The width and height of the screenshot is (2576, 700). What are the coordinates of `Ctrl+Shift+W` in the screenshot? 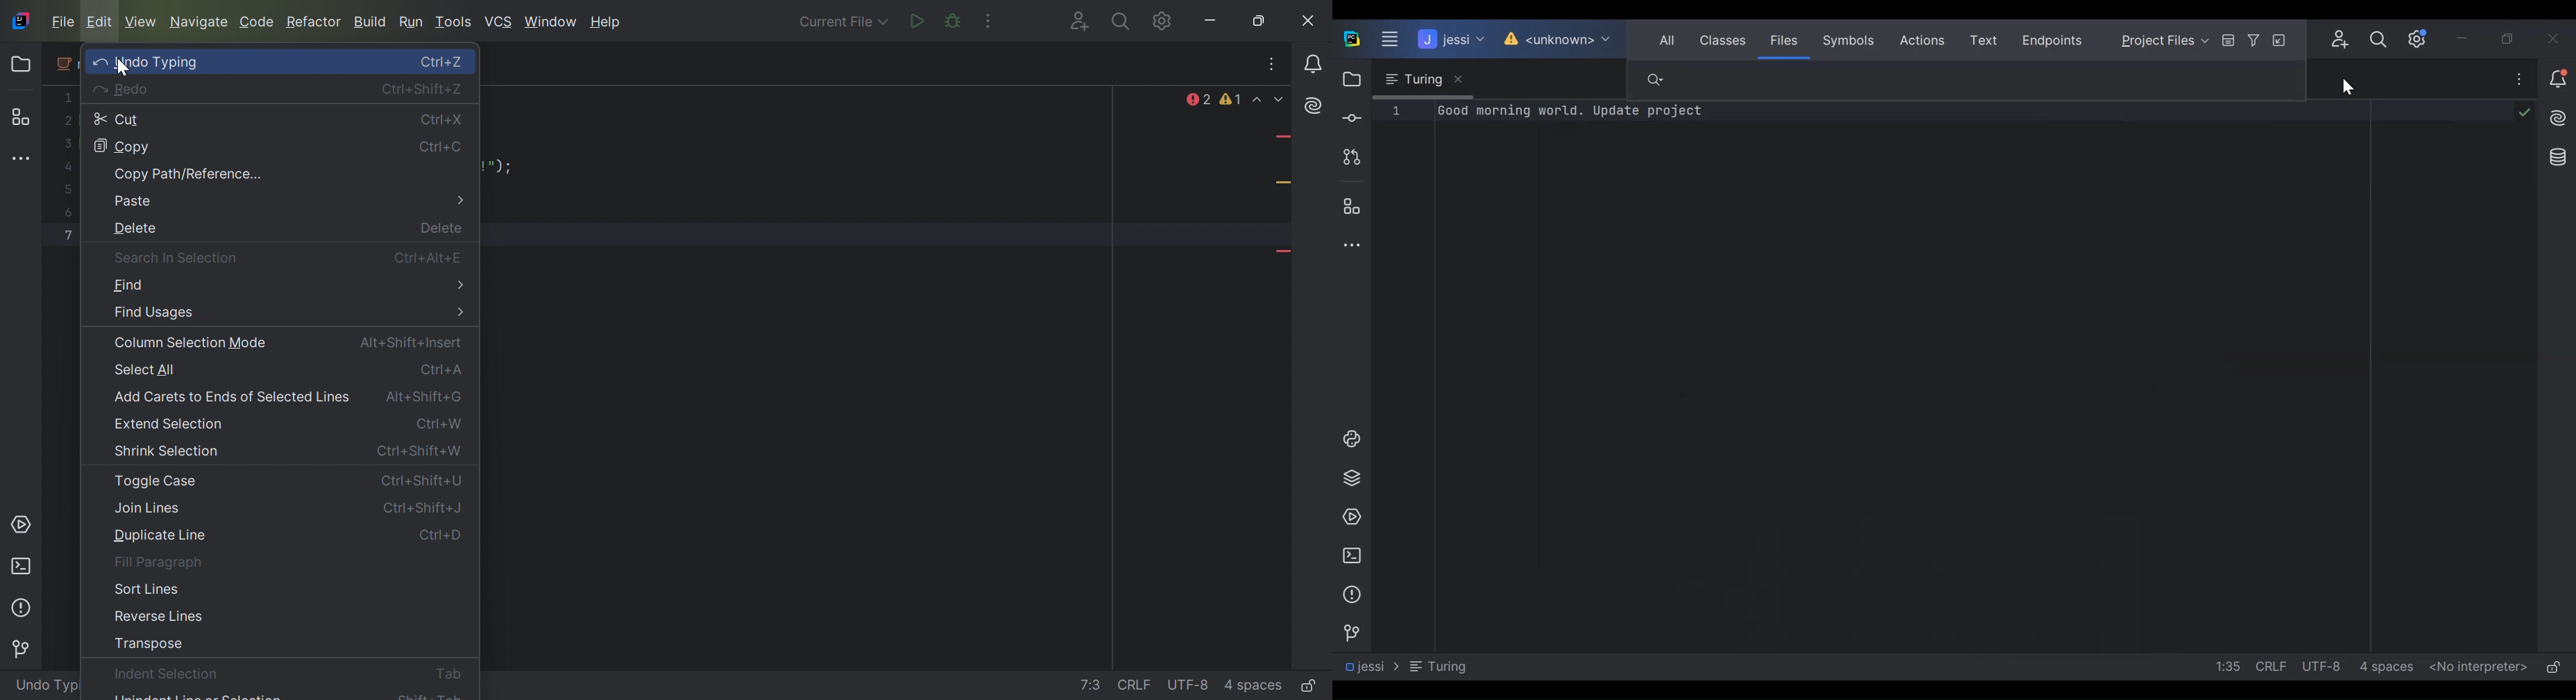 It's located at (423, 453).